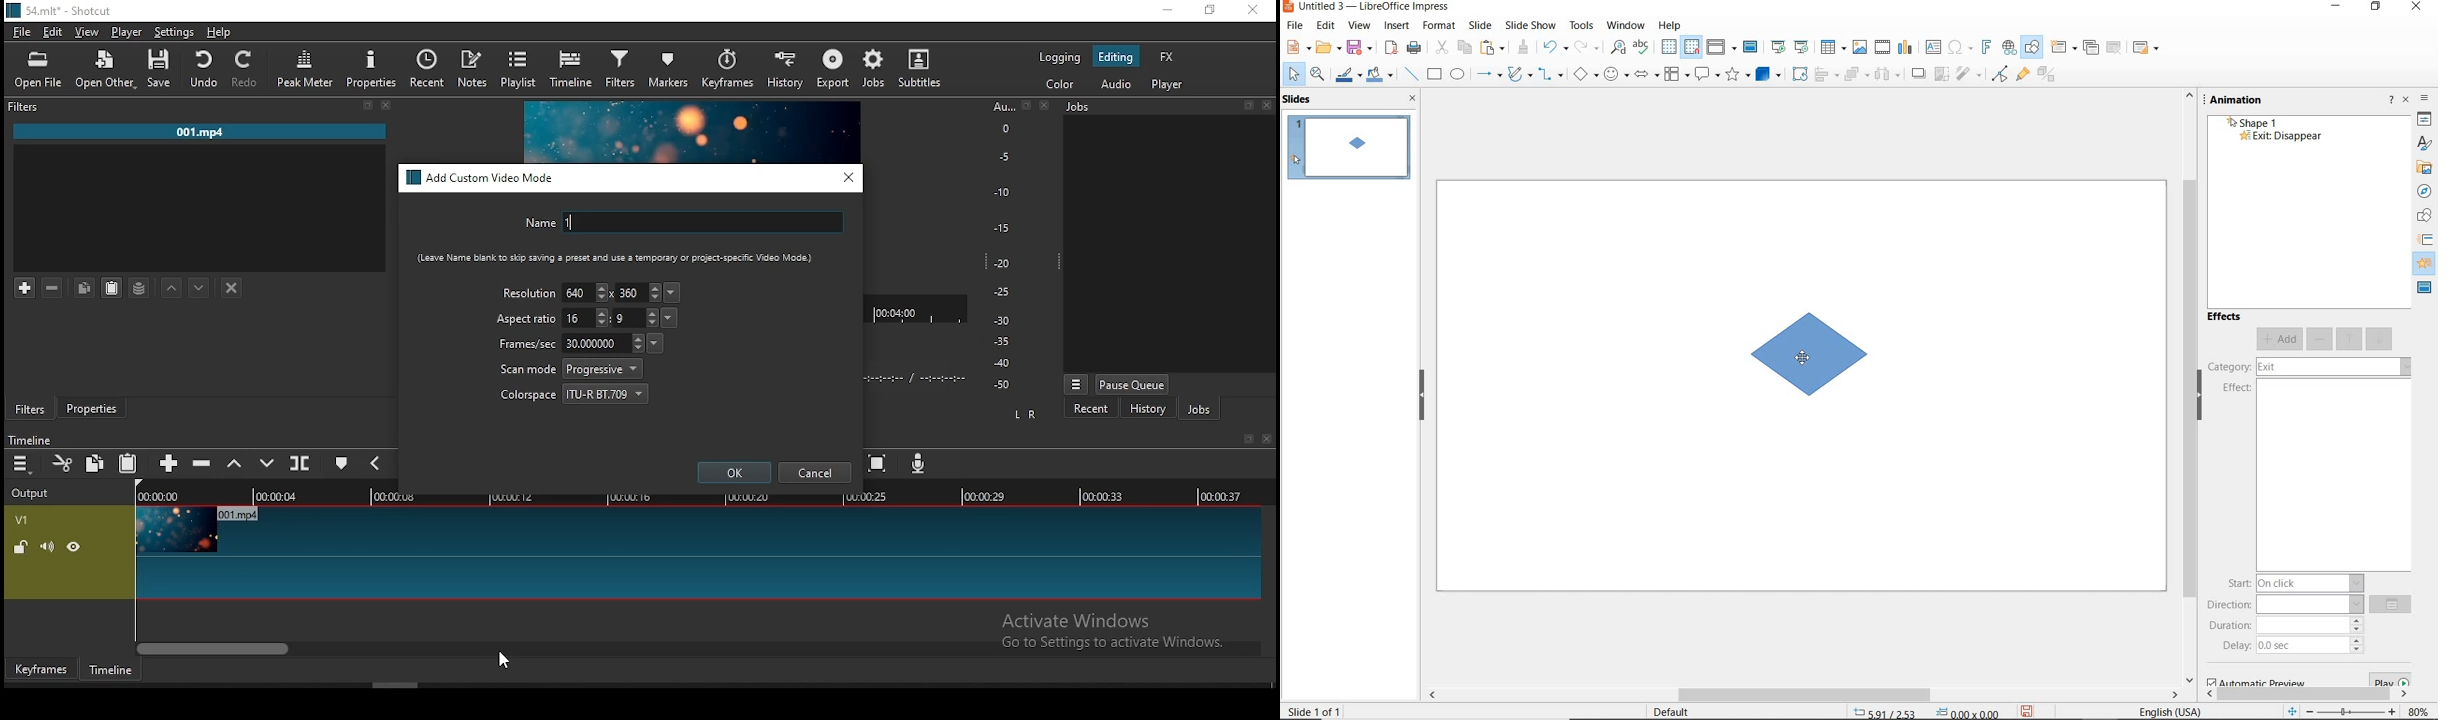 The width and height of the screenshot is (2464, 728). Describe the element at coordinates (2392, 101) in the screenshot. I see `help about this sidebar` at that location.